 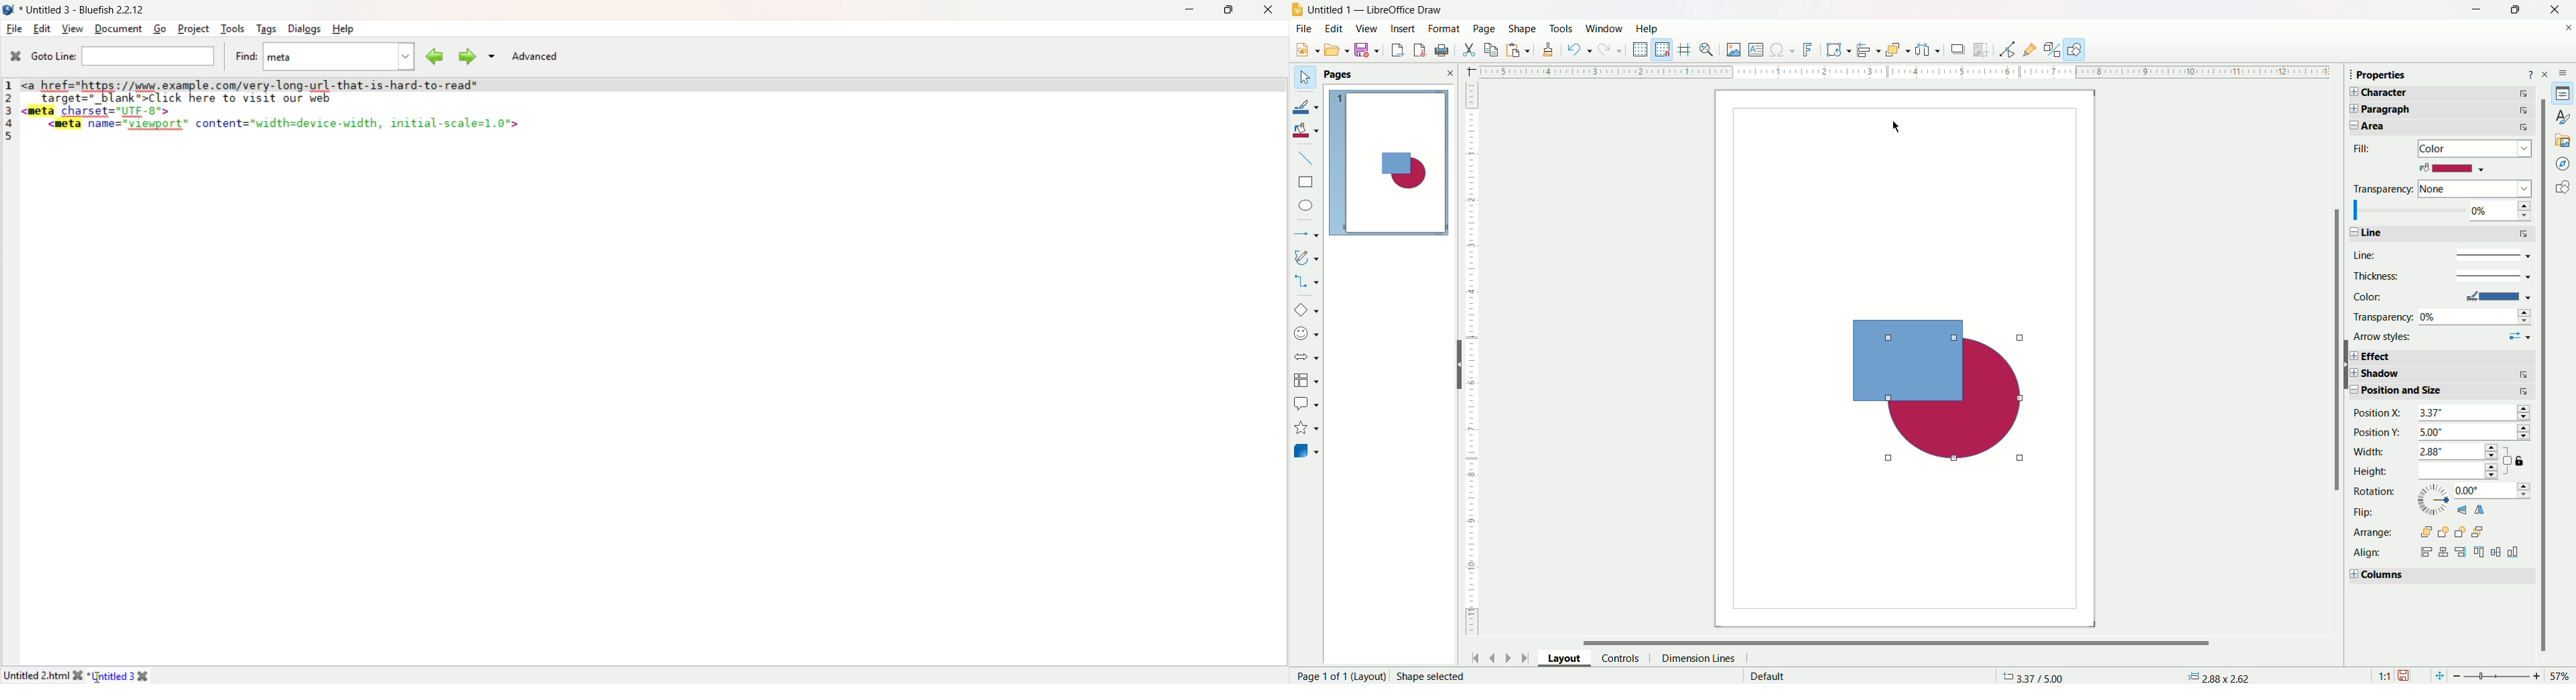 What do you see at coordinates (1189, 9) in the screenshot?
I see `Minimize` at bounding box center [1189, 9].